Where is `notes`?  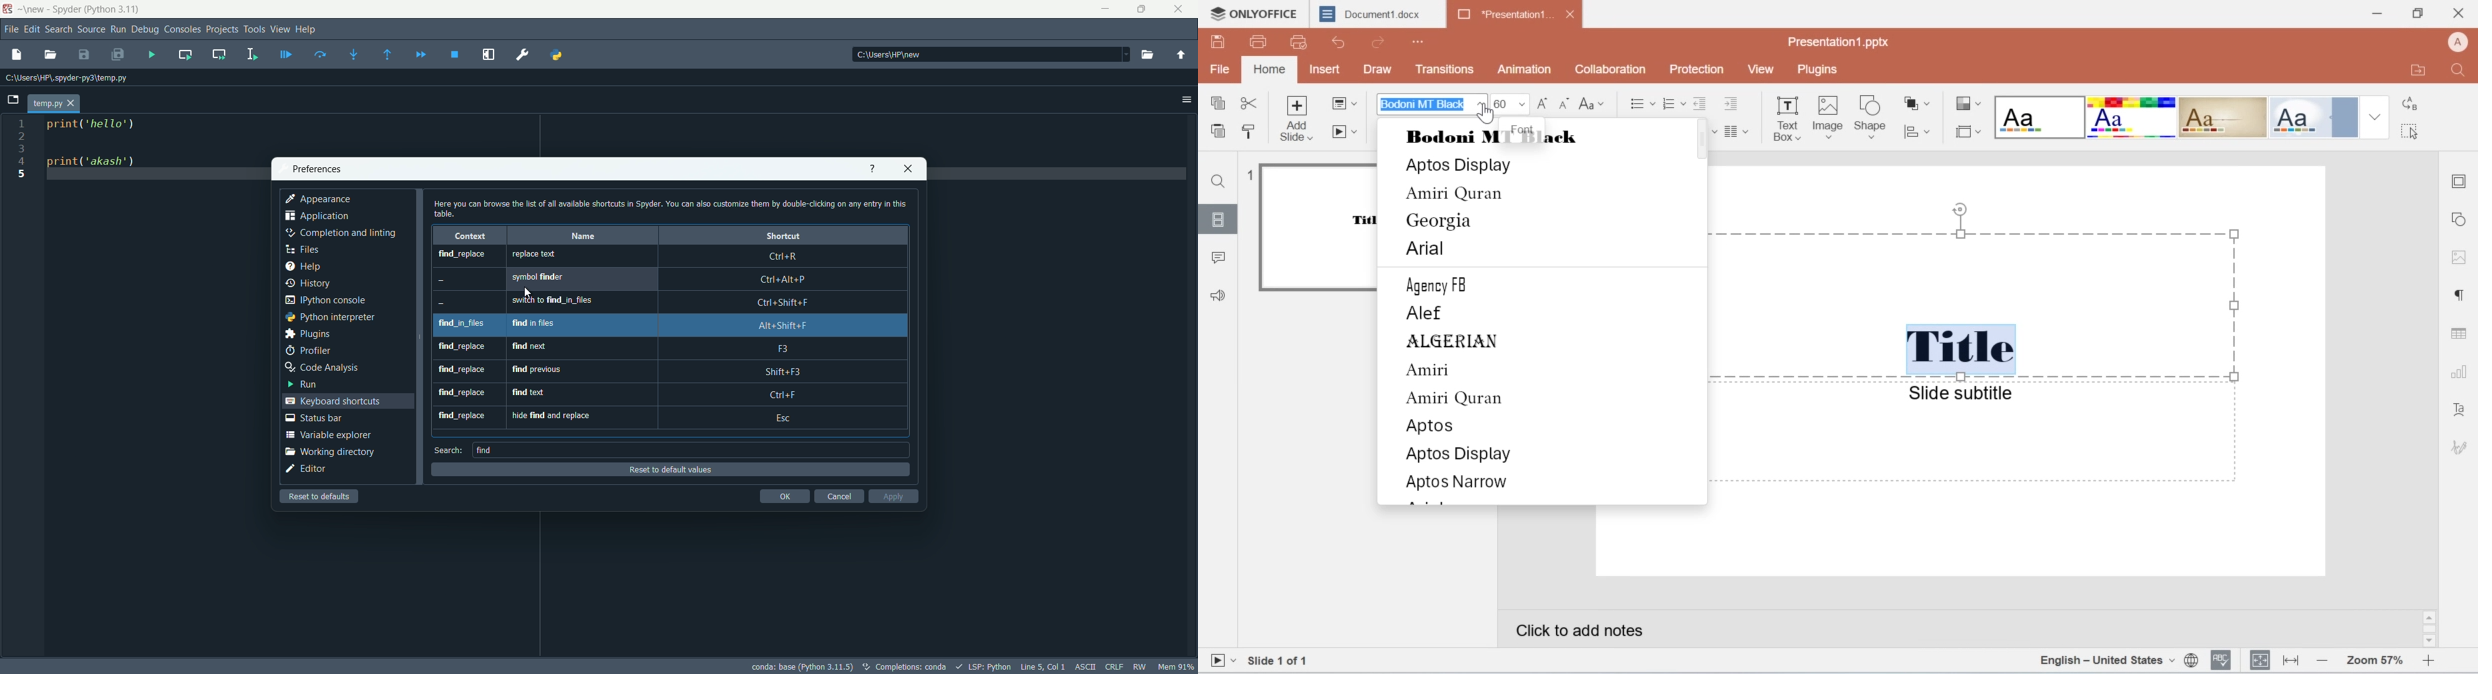
notes is located at coordinates (1628, 633).